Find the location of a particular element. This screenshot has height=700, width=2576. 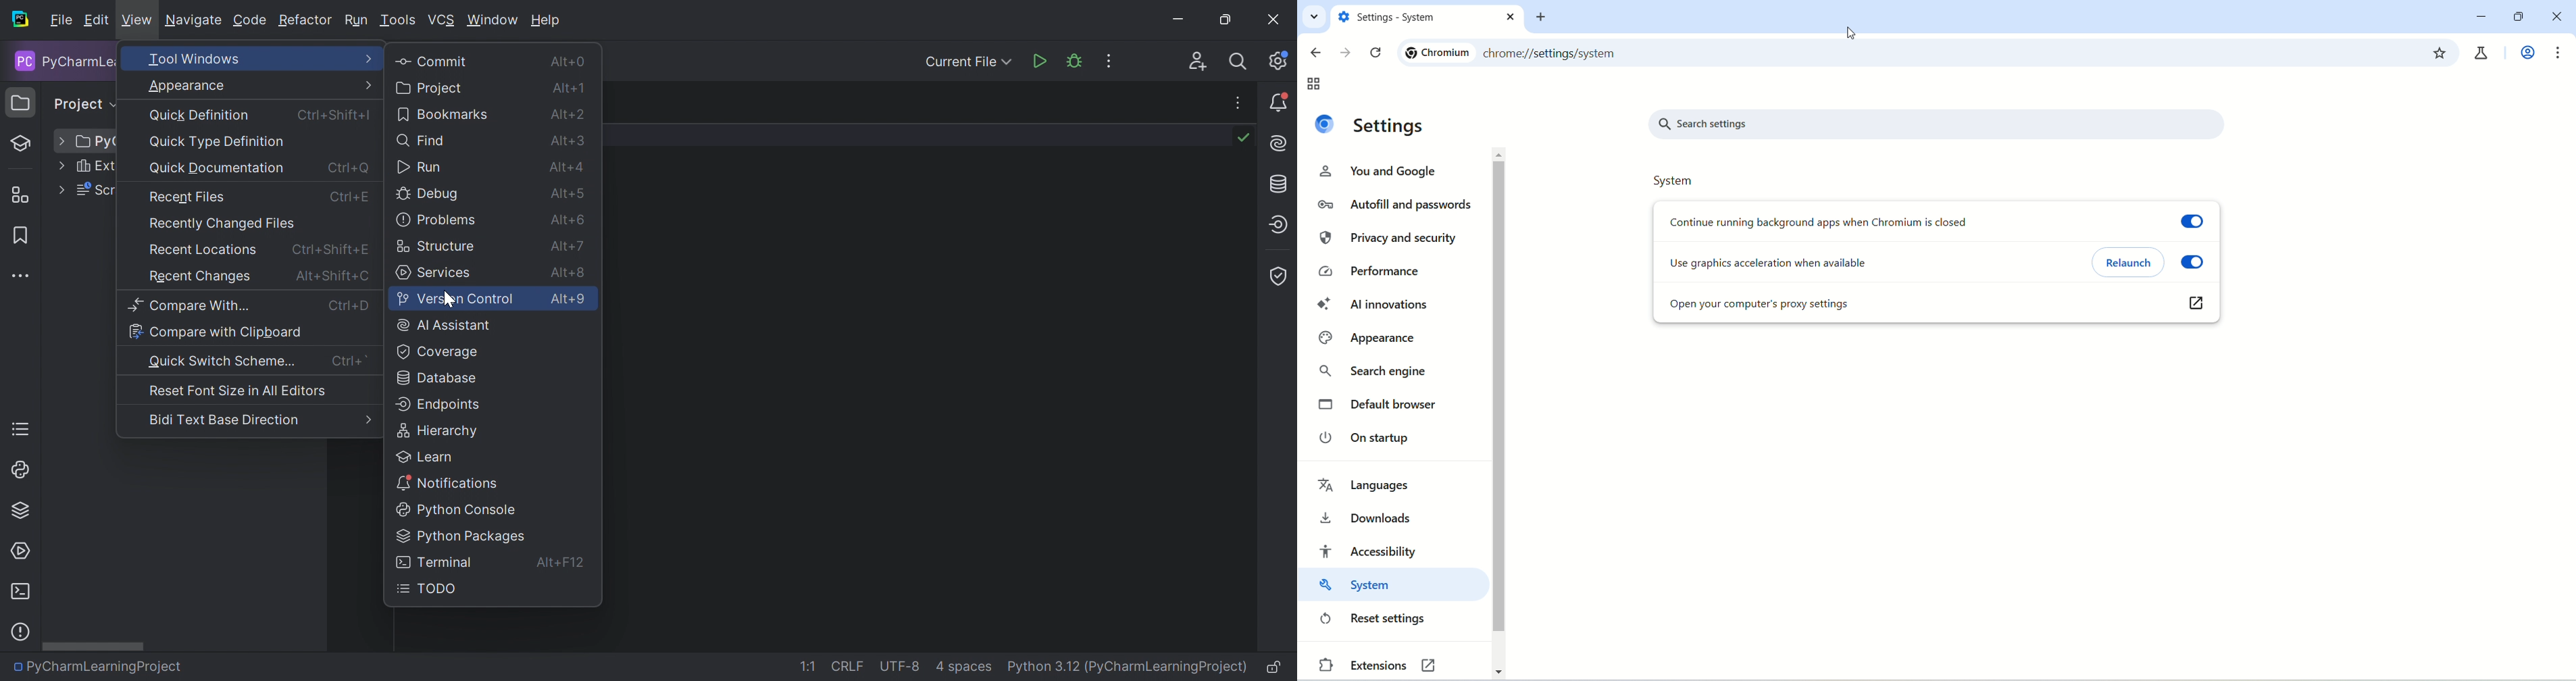

minimize is located at coordinates (2482, 17).